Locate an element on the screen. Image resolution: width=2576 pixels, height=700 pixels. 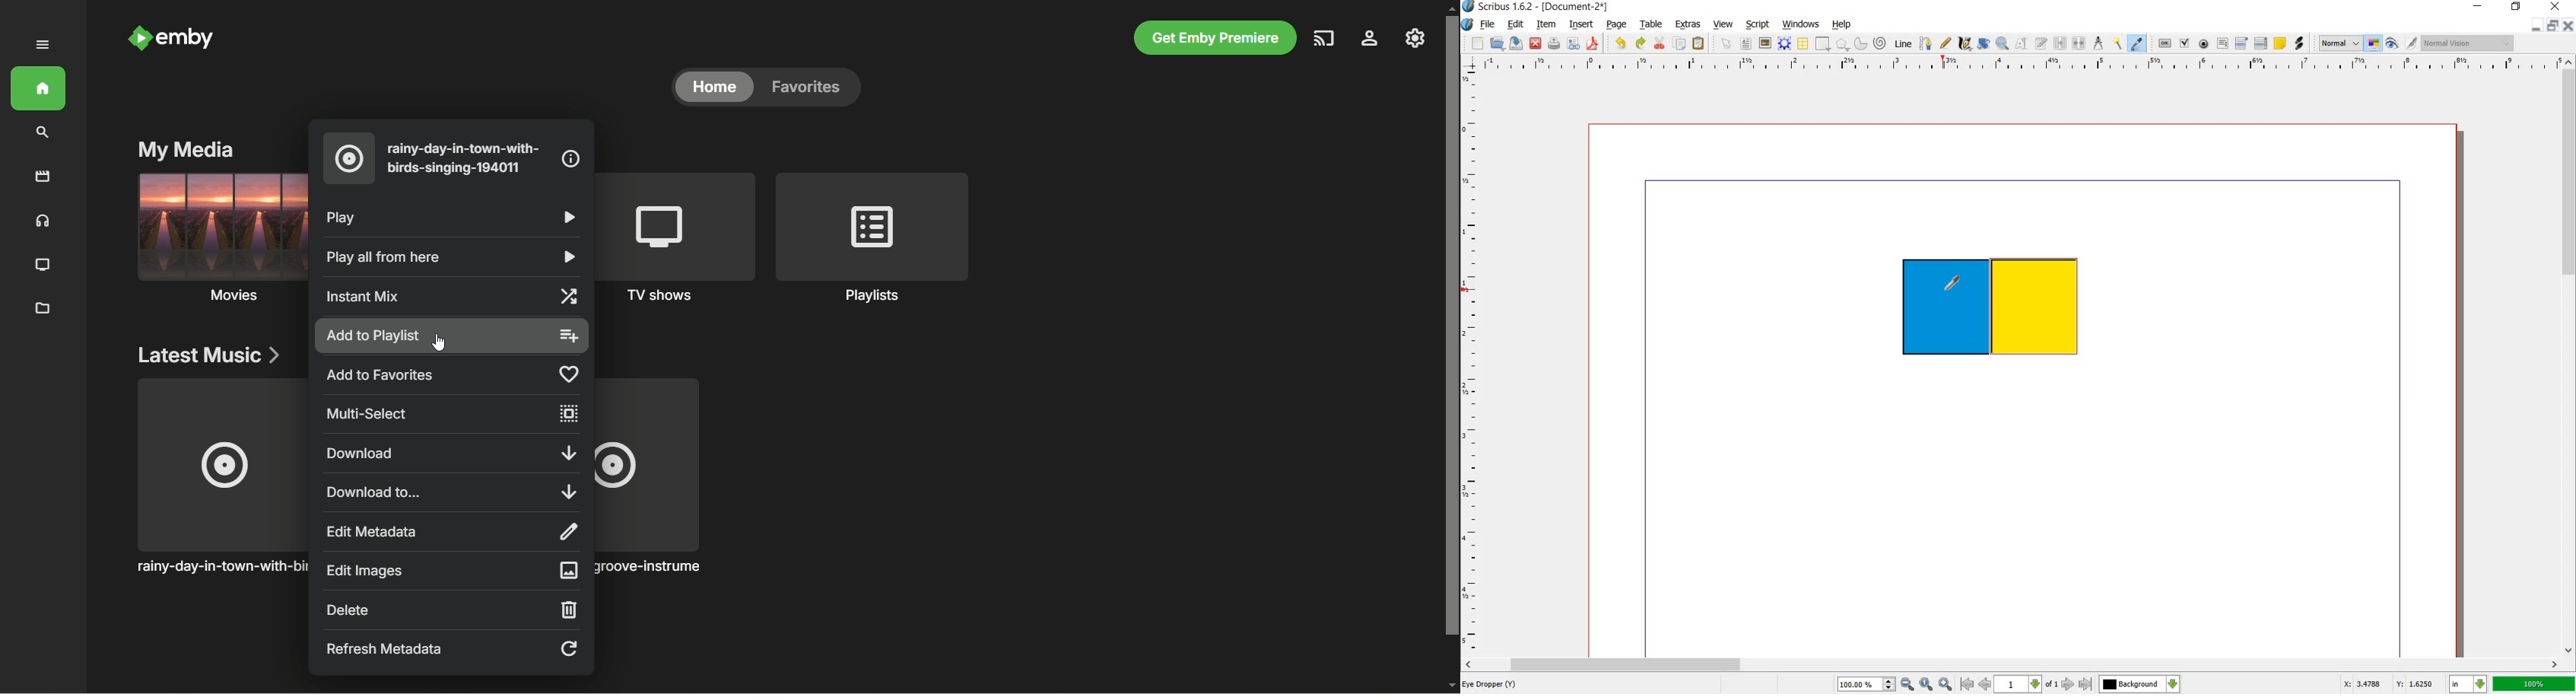
edit contents of frame is located at coordinates (2023, 45).